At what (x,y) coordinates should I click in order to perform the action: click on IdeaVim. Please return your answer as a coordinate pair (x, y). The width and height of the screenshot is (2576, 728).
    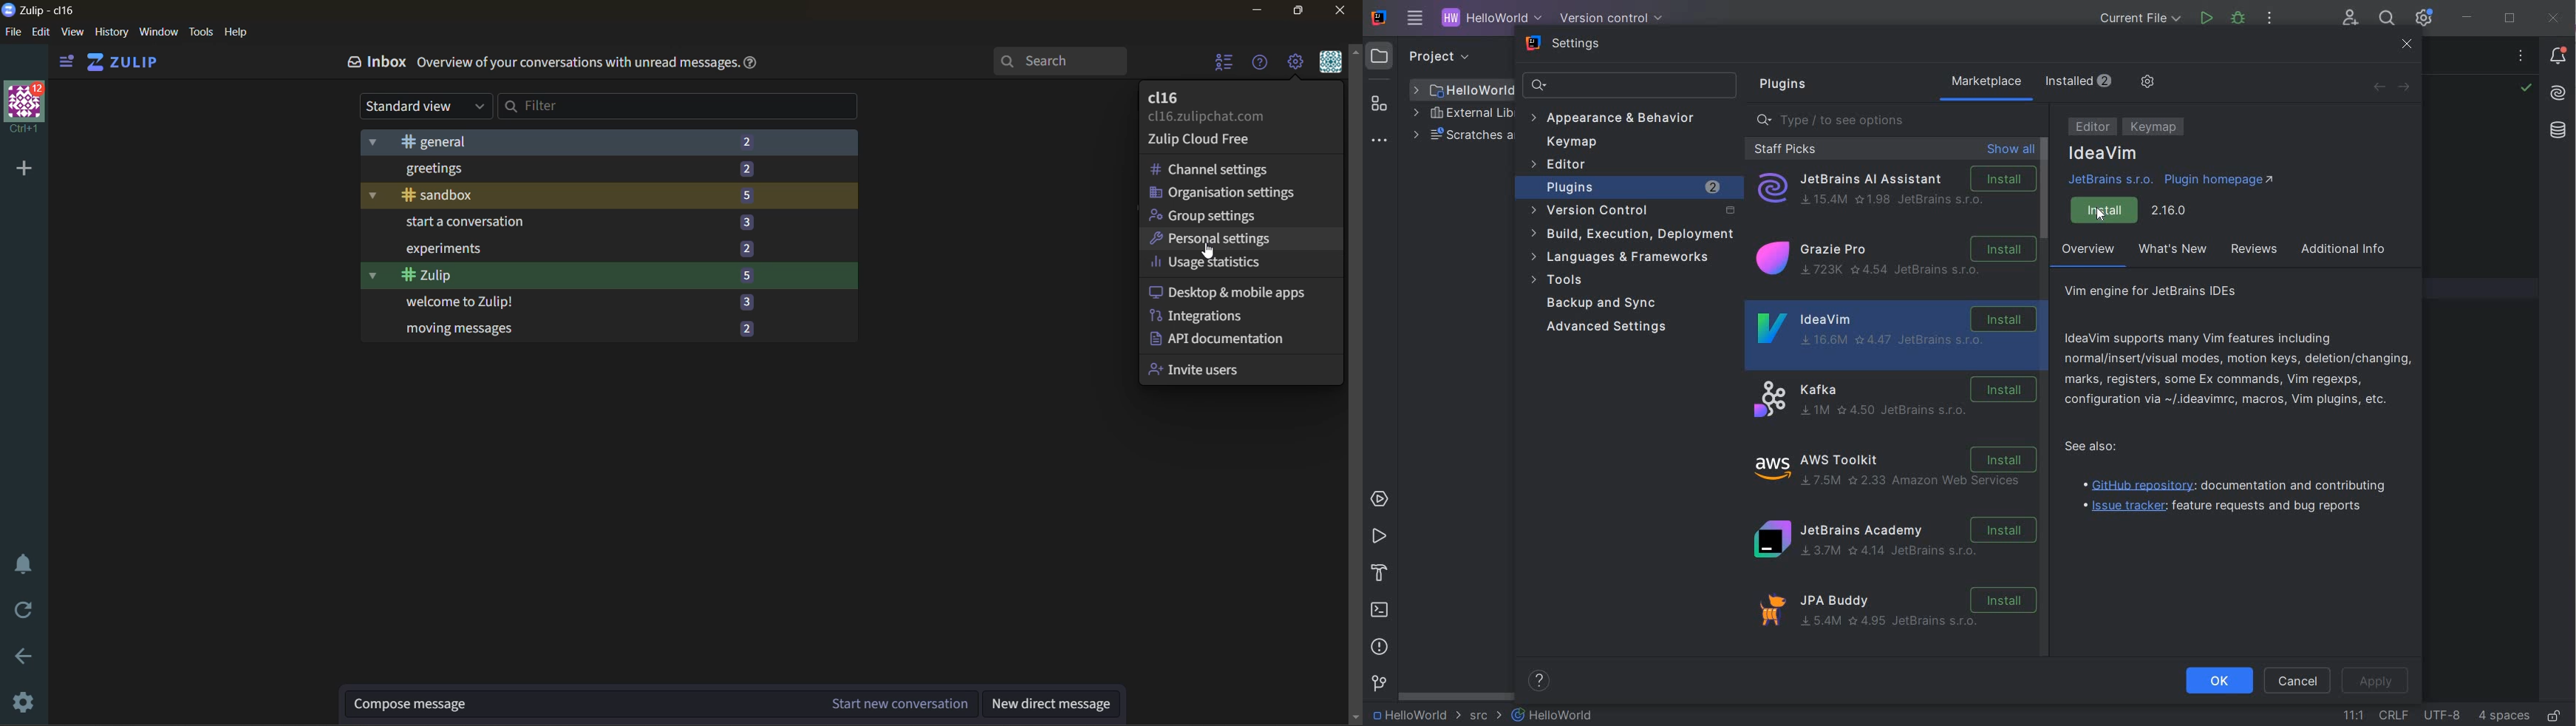
    Looking at the image, I should click on (2104, 154).